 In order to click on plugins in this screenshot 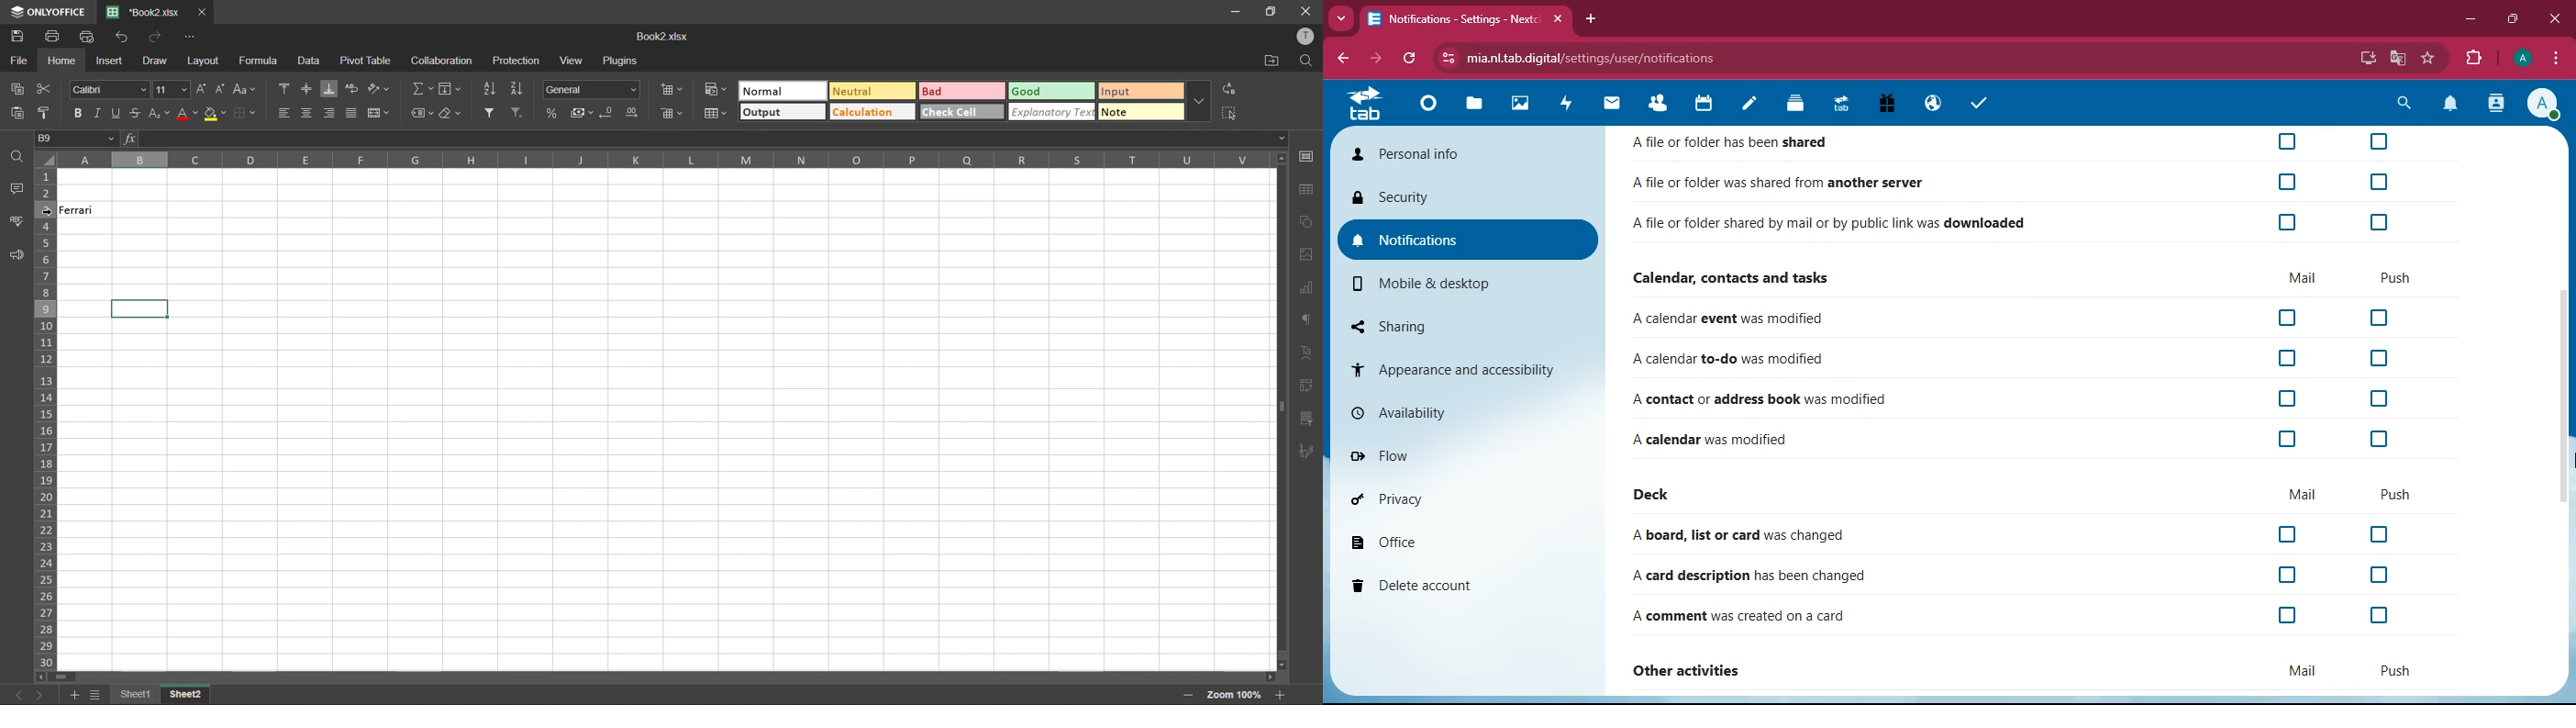, I will do `click(623, 63)`.